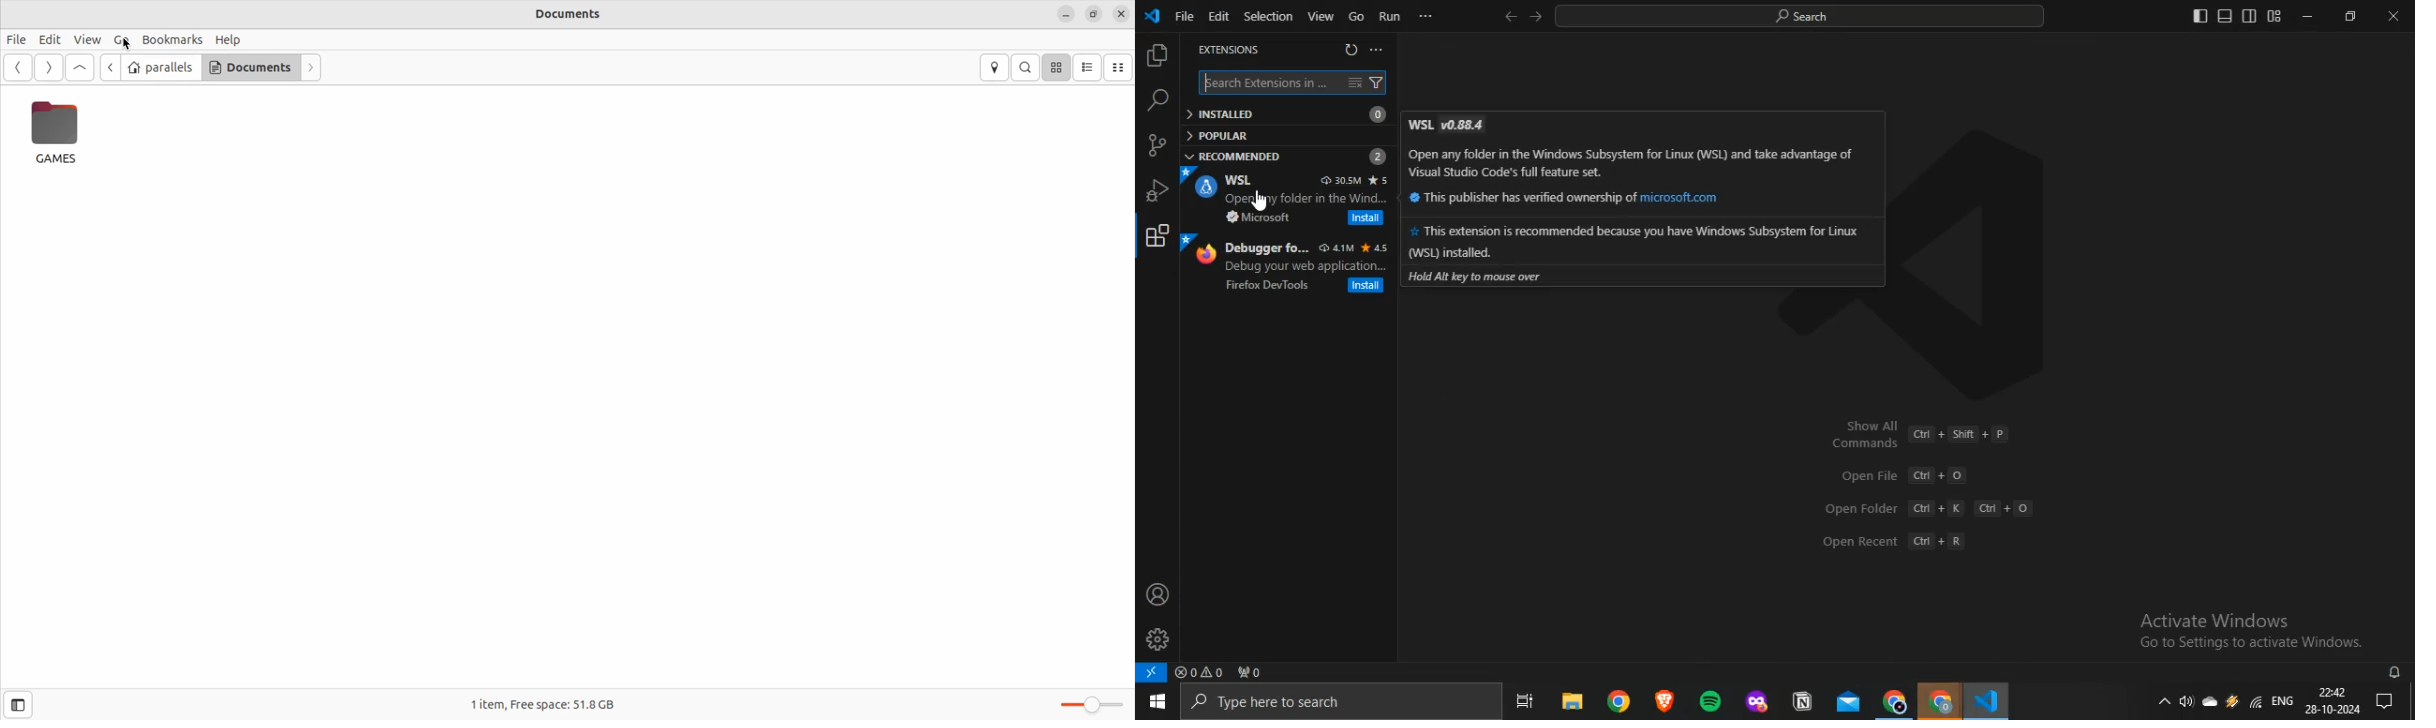  What do you see at coordinates (1635, 231) in the screenshot?
I see `This extension is recommended because you have Windows Subsystem for Linux` at bounding box center [1635, 231].